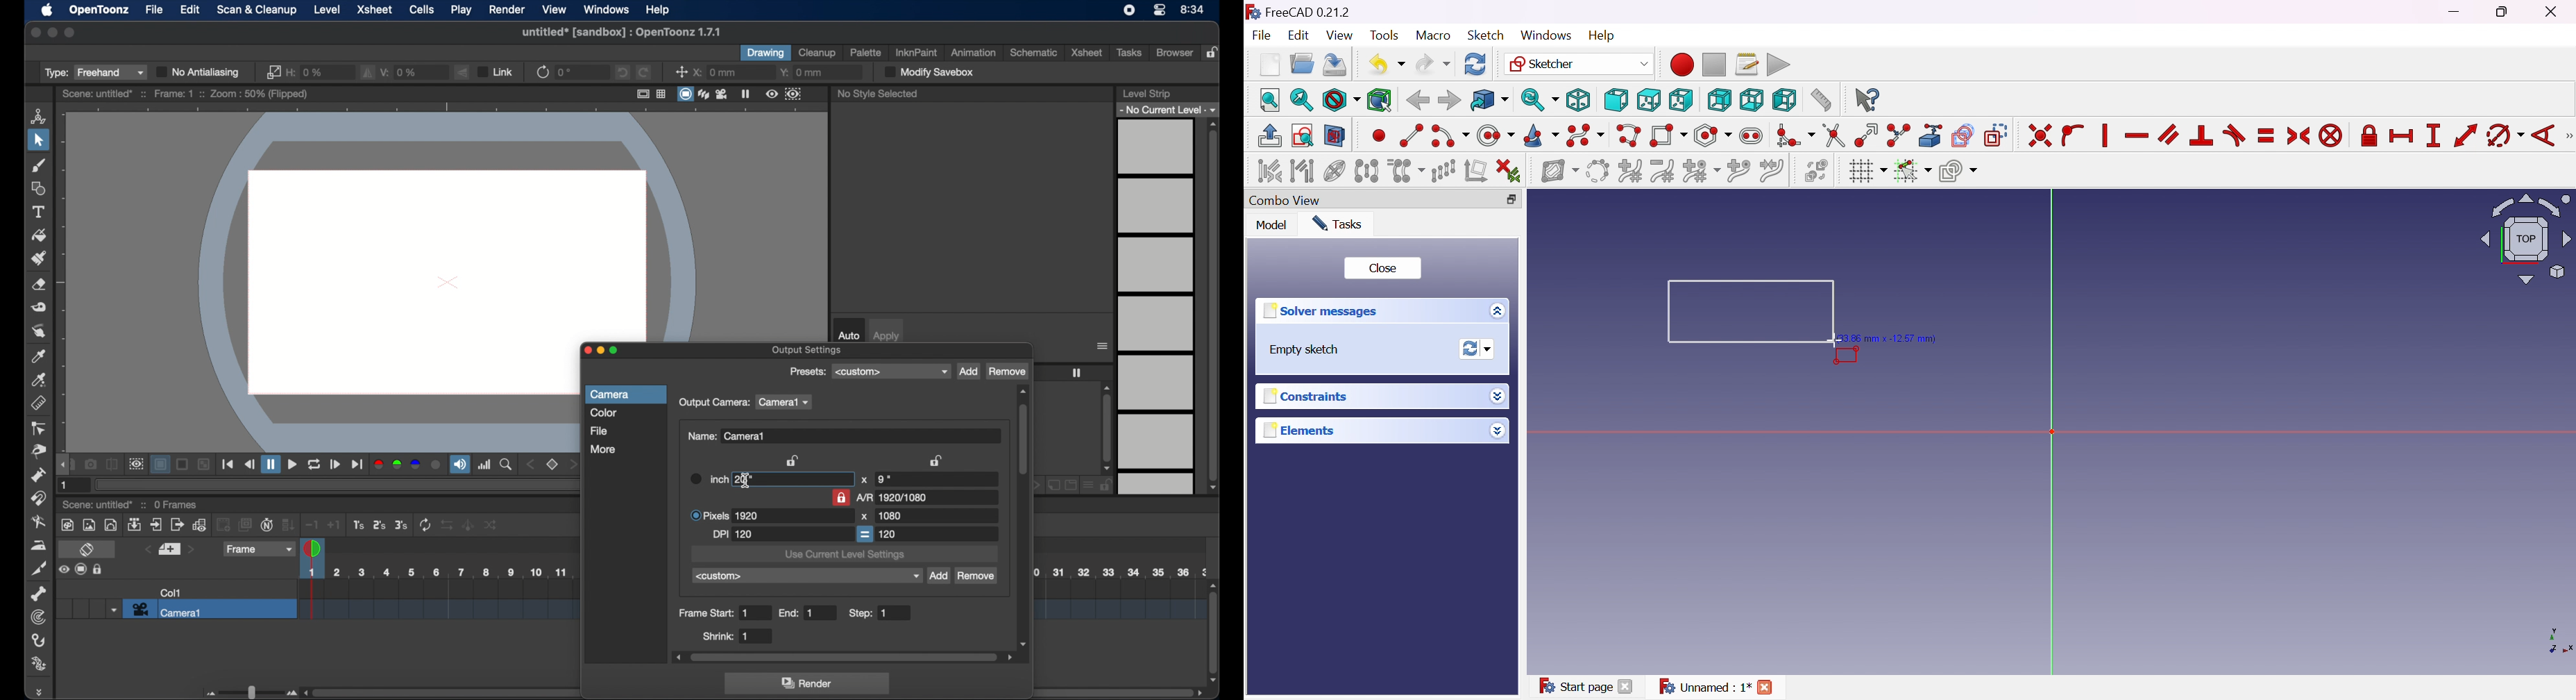 The width and height of the screenshot is (2576, 700). What do you see at coordinates (1334, 67) in the screenshot?
I see `Save` at bounding box center [1334, 67].